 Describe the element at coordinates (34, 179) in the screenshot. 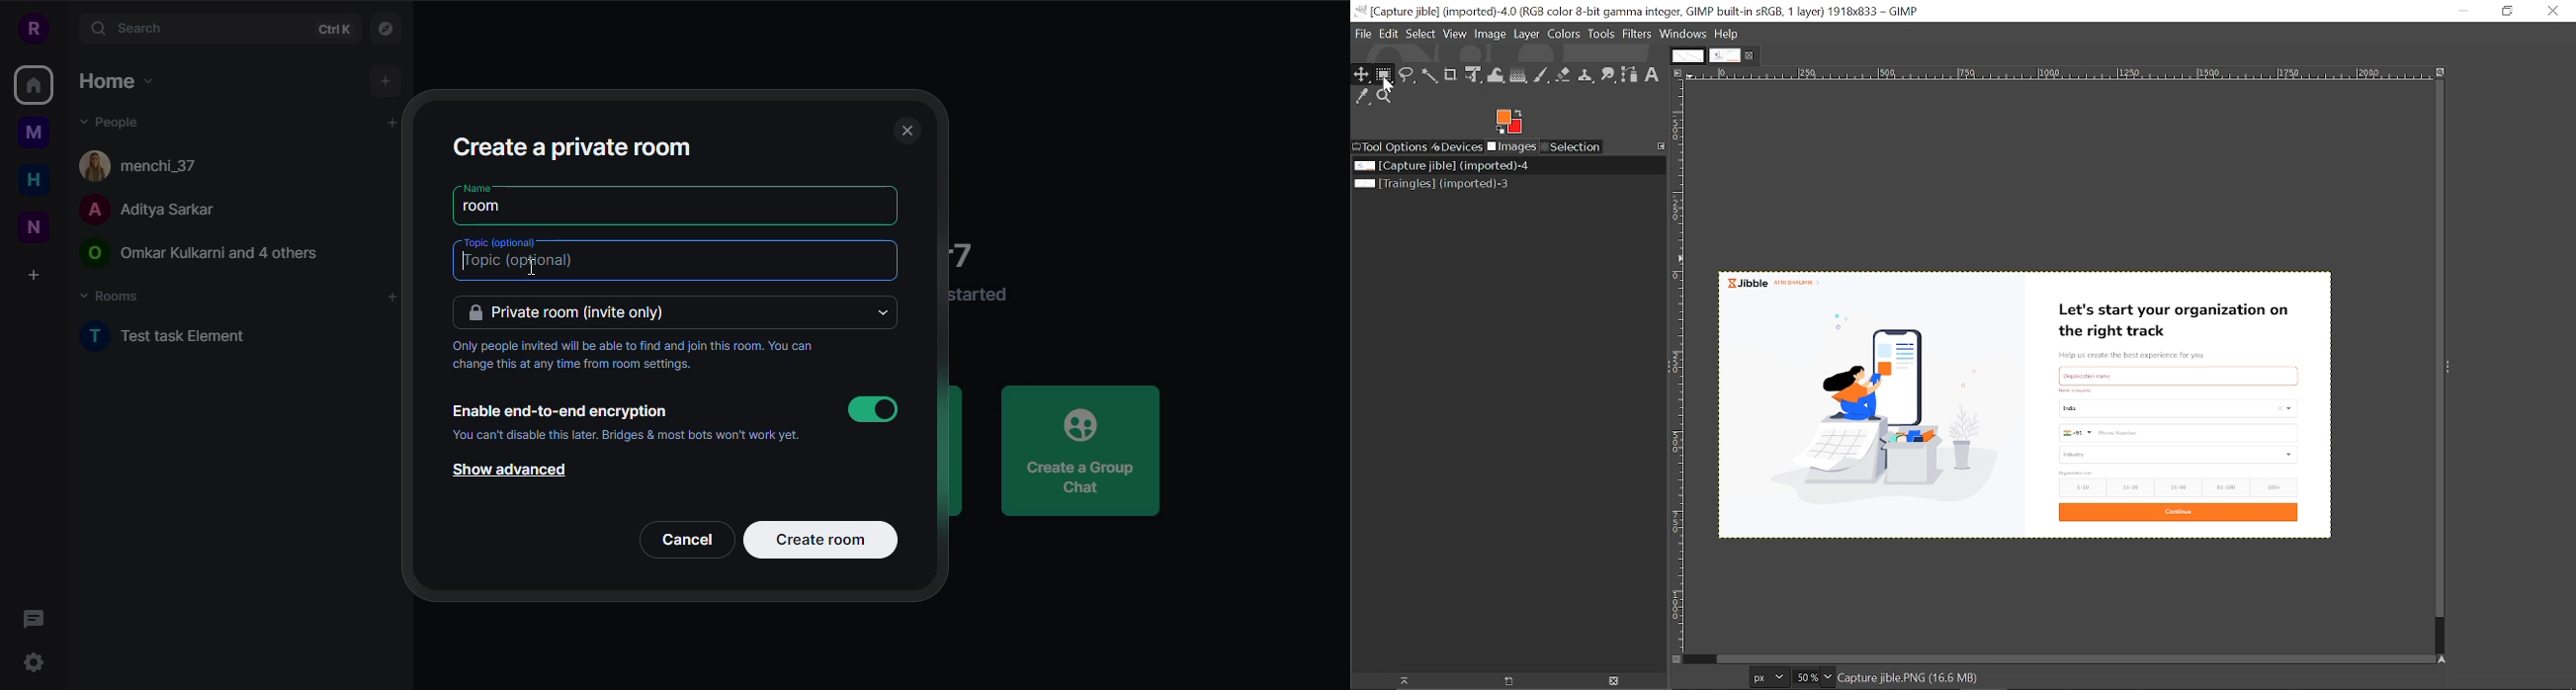

I see `home` at that location.